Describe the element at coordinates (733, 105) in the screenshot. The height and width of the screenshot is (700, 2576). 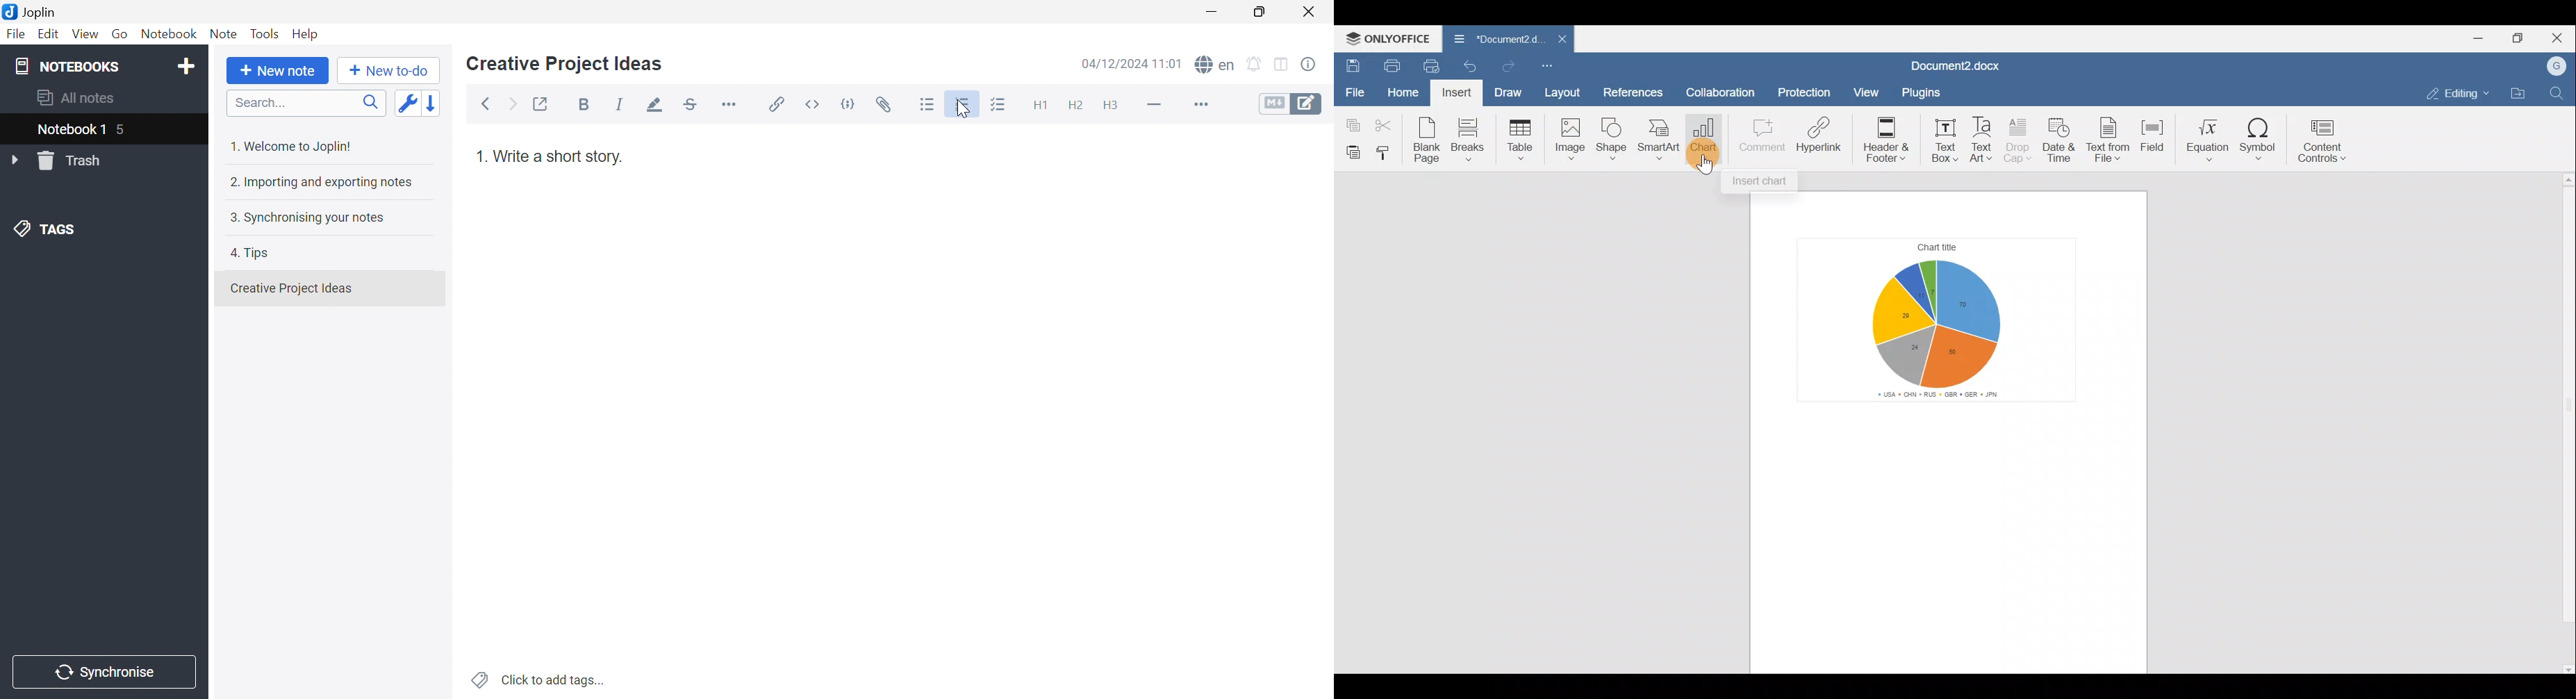
I see `Horizontal` at that location.